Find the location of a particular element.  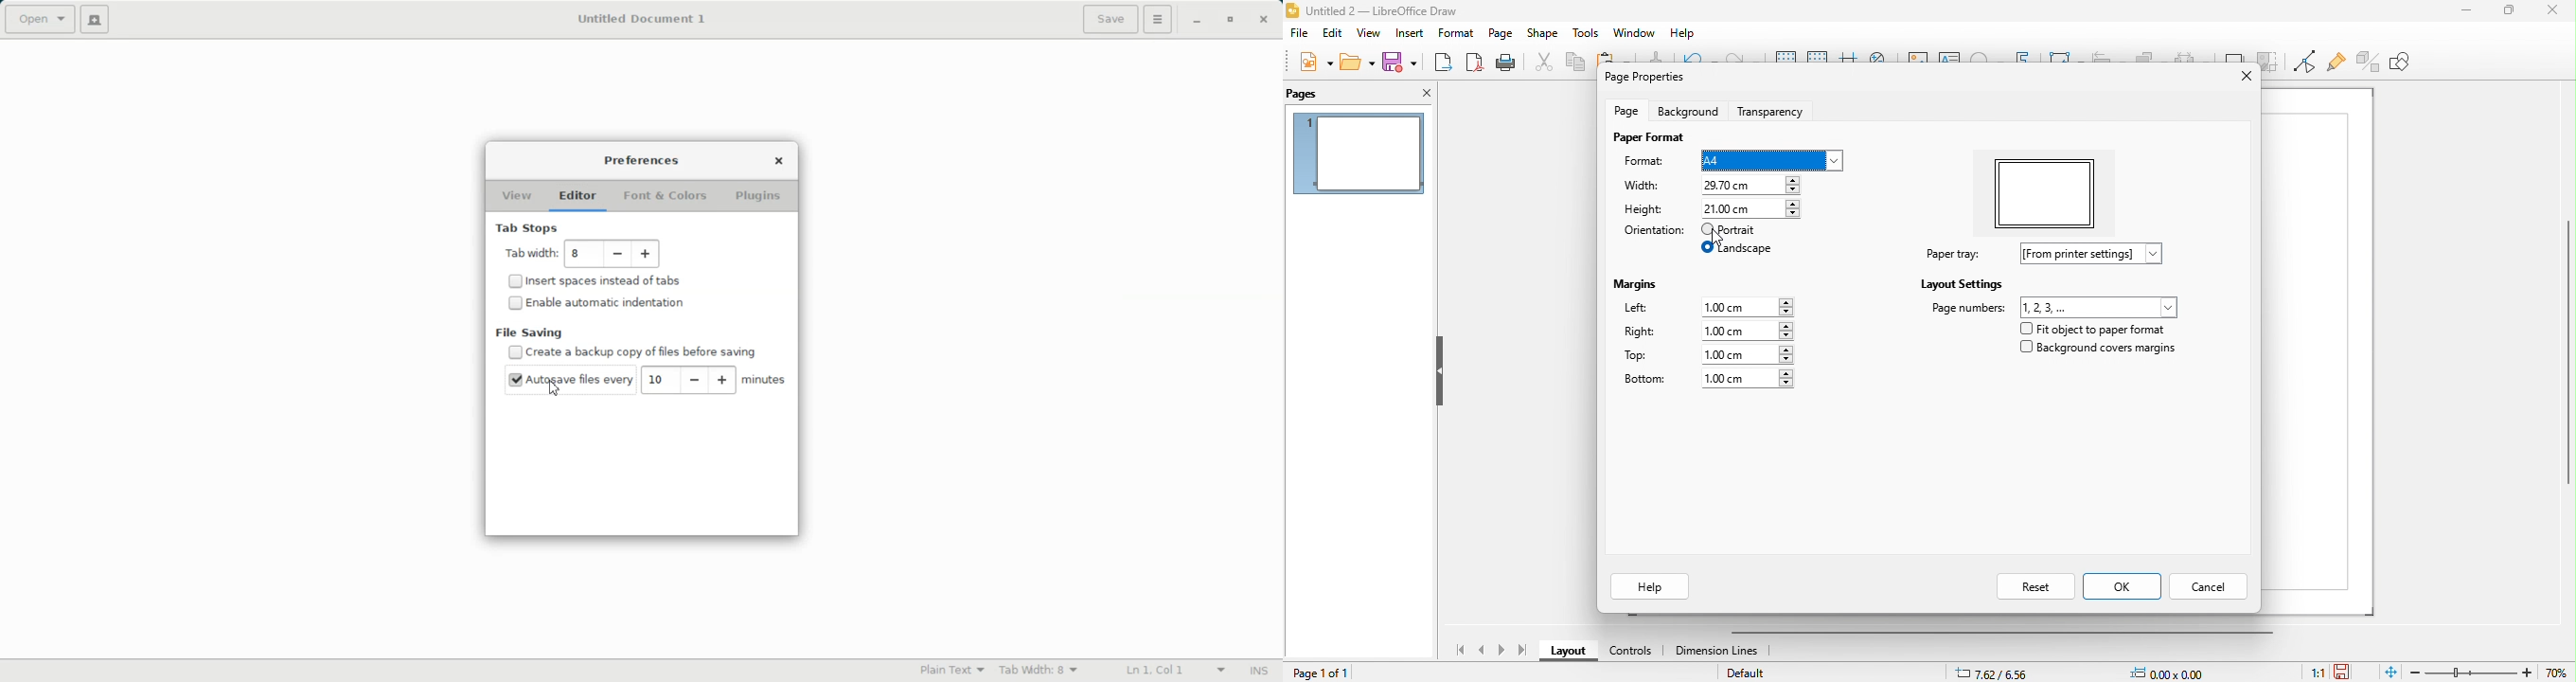

export as pdf is located at coordinates (1476, 63).